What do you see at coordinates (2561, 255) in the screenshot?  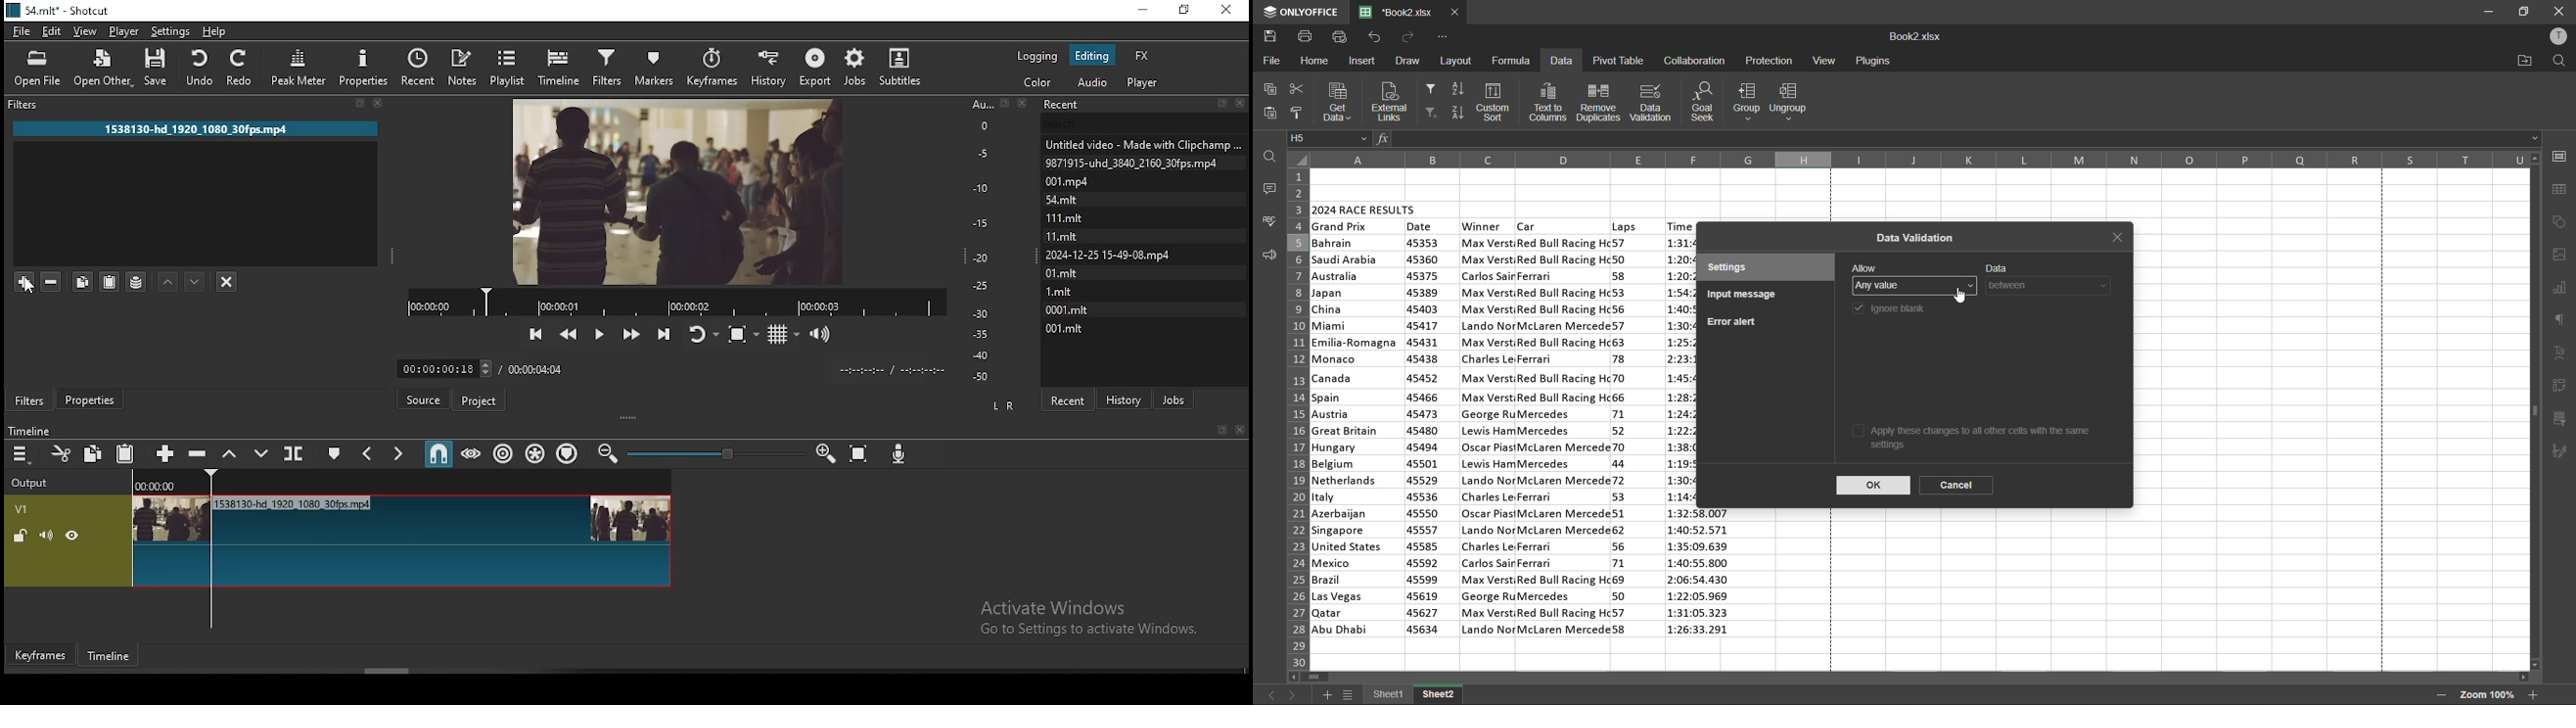 I see `images` at bounding box center [2561, 255].